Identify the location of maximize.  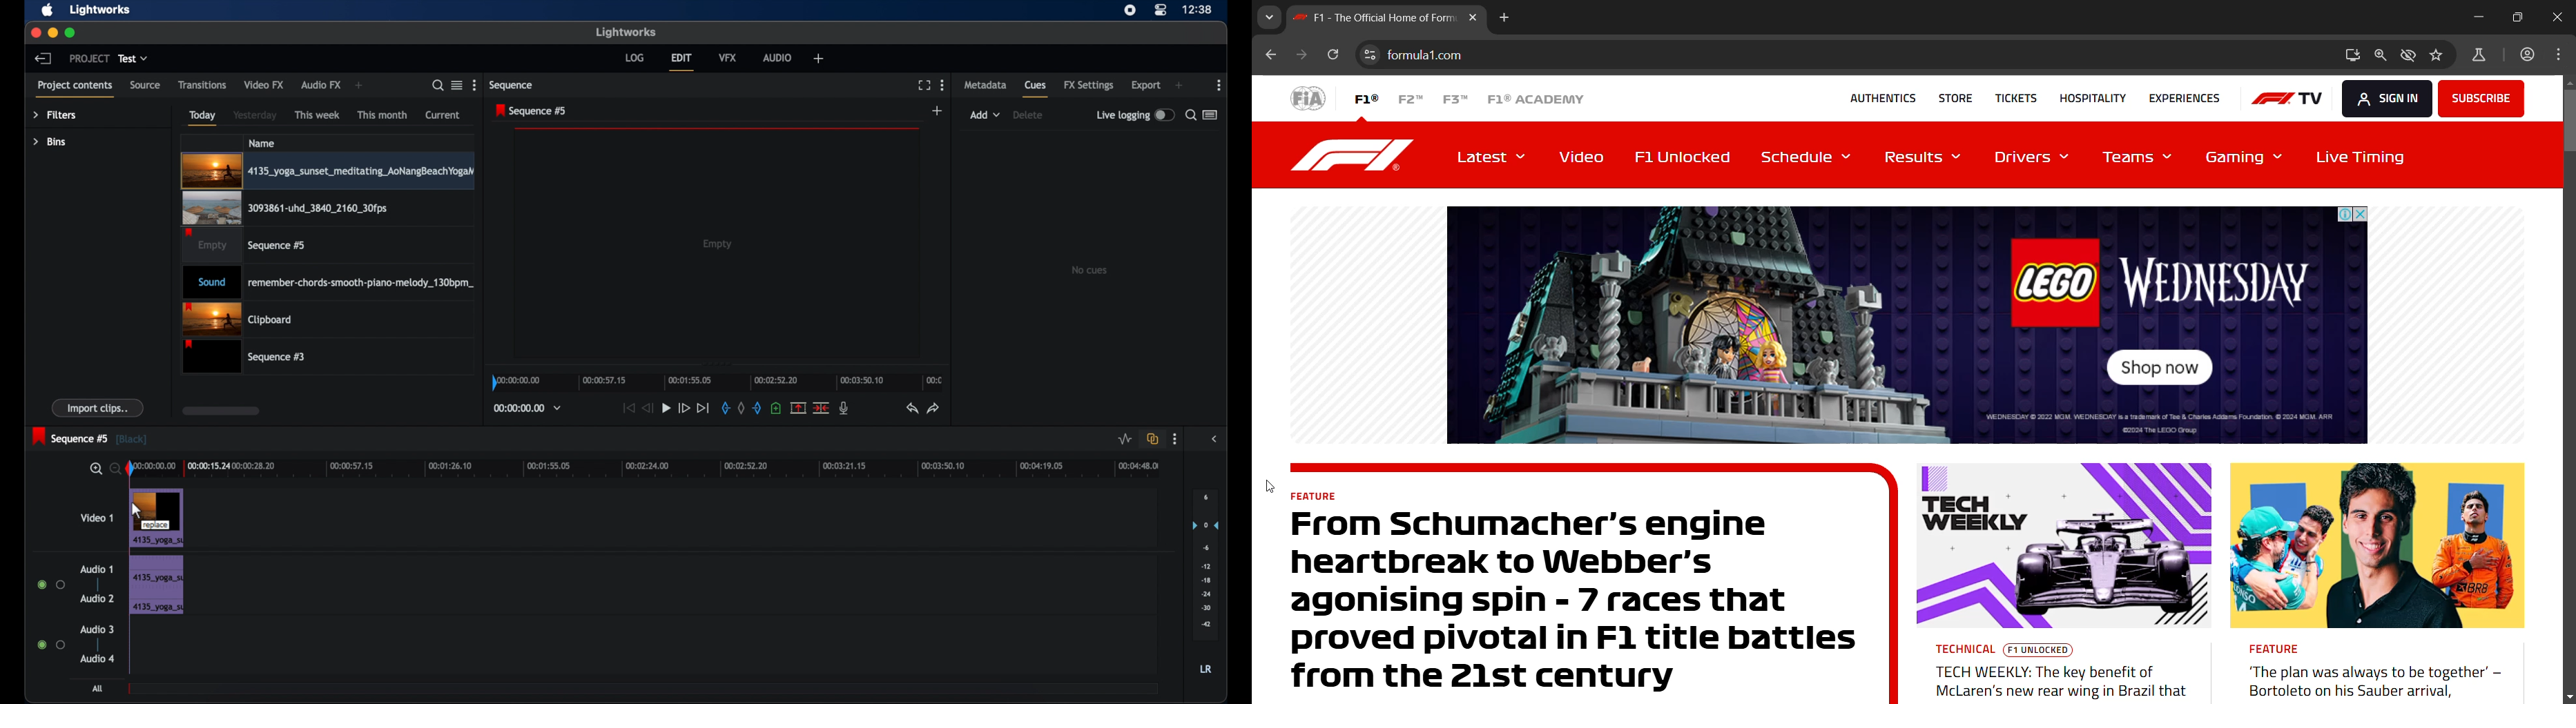
(2518, 16).